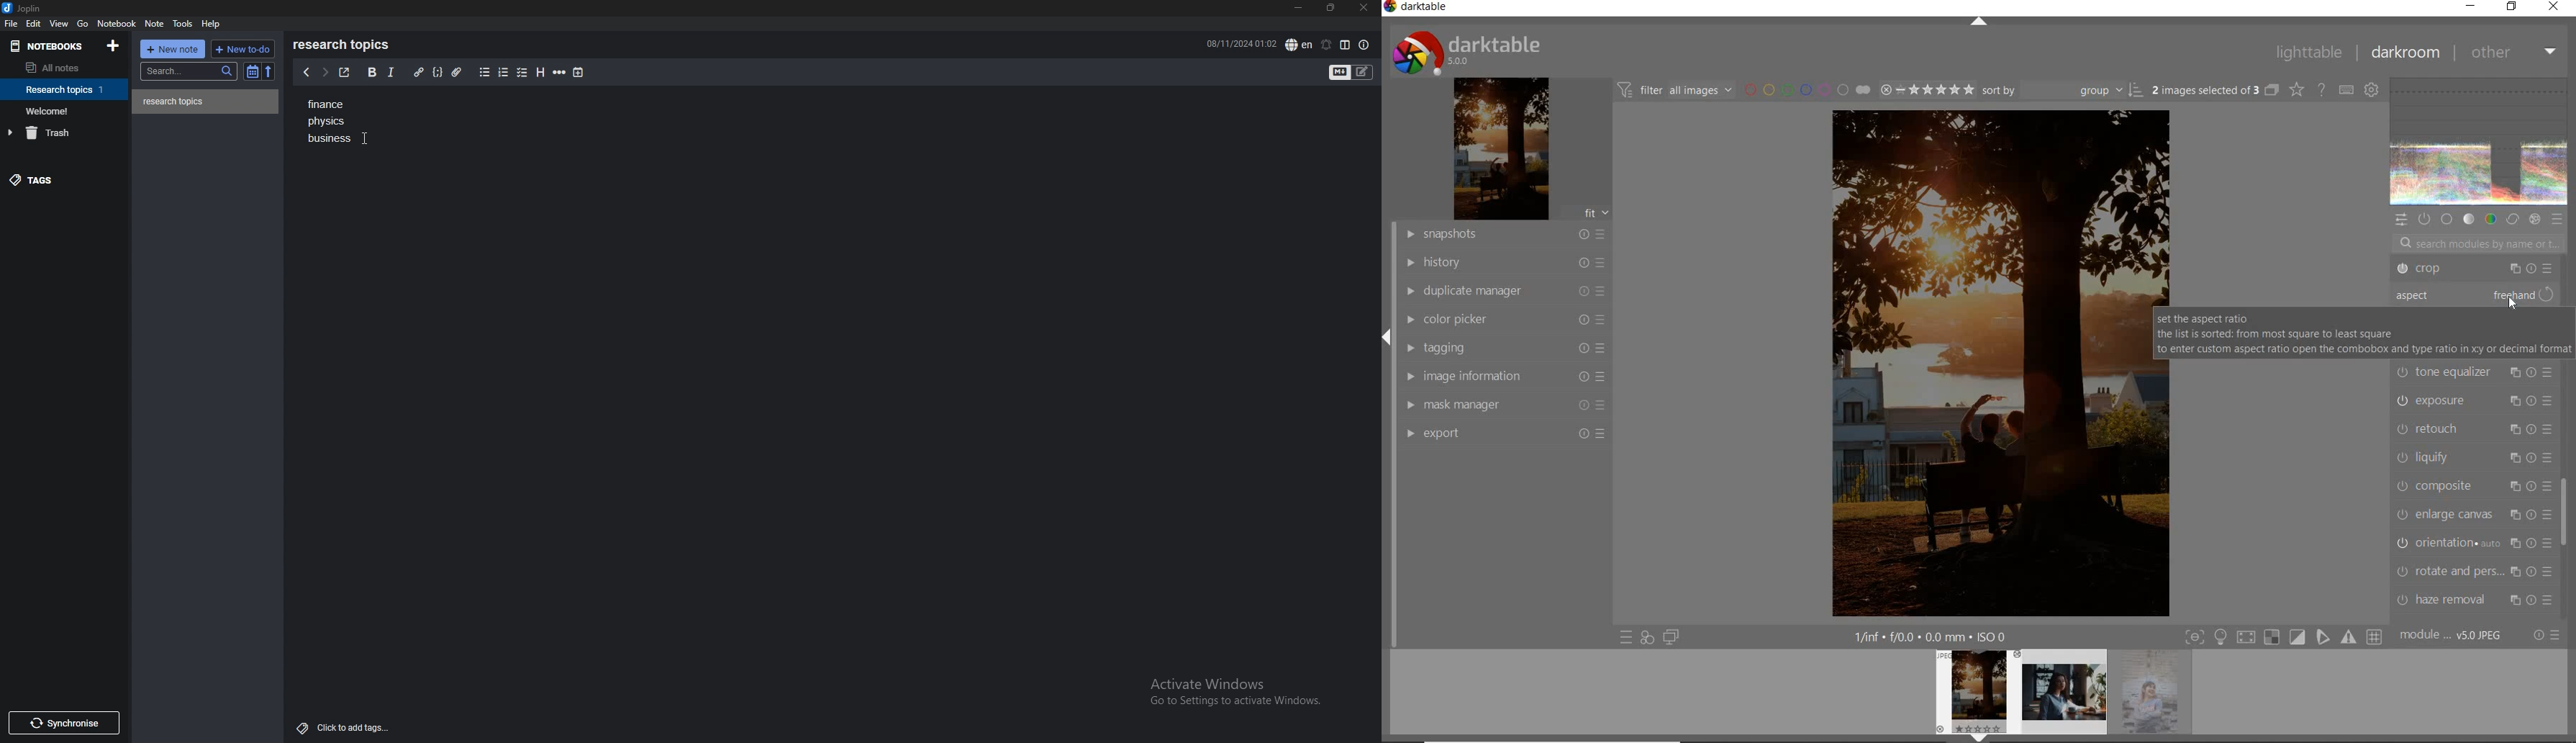 This screenshot has height=756, width=2576. I want to click on view, so click(60, 24).